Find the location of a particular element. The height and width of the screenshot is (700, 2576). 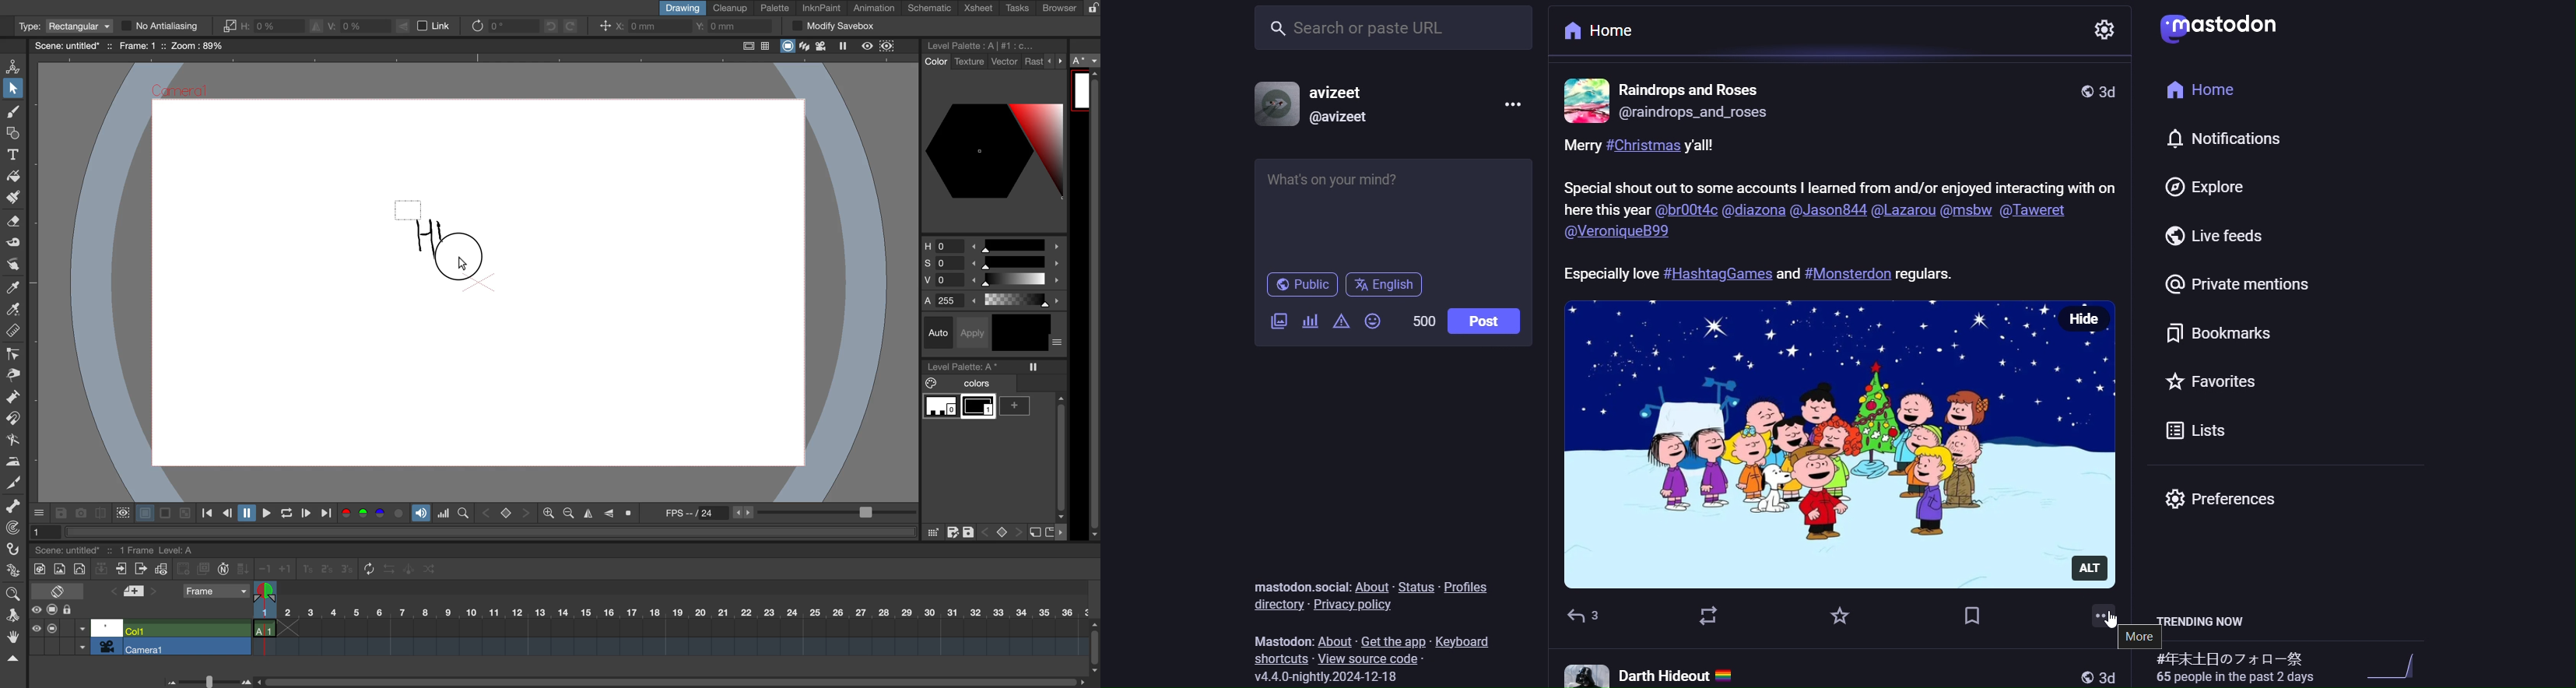

freeze is located at coordinates (847, 47).